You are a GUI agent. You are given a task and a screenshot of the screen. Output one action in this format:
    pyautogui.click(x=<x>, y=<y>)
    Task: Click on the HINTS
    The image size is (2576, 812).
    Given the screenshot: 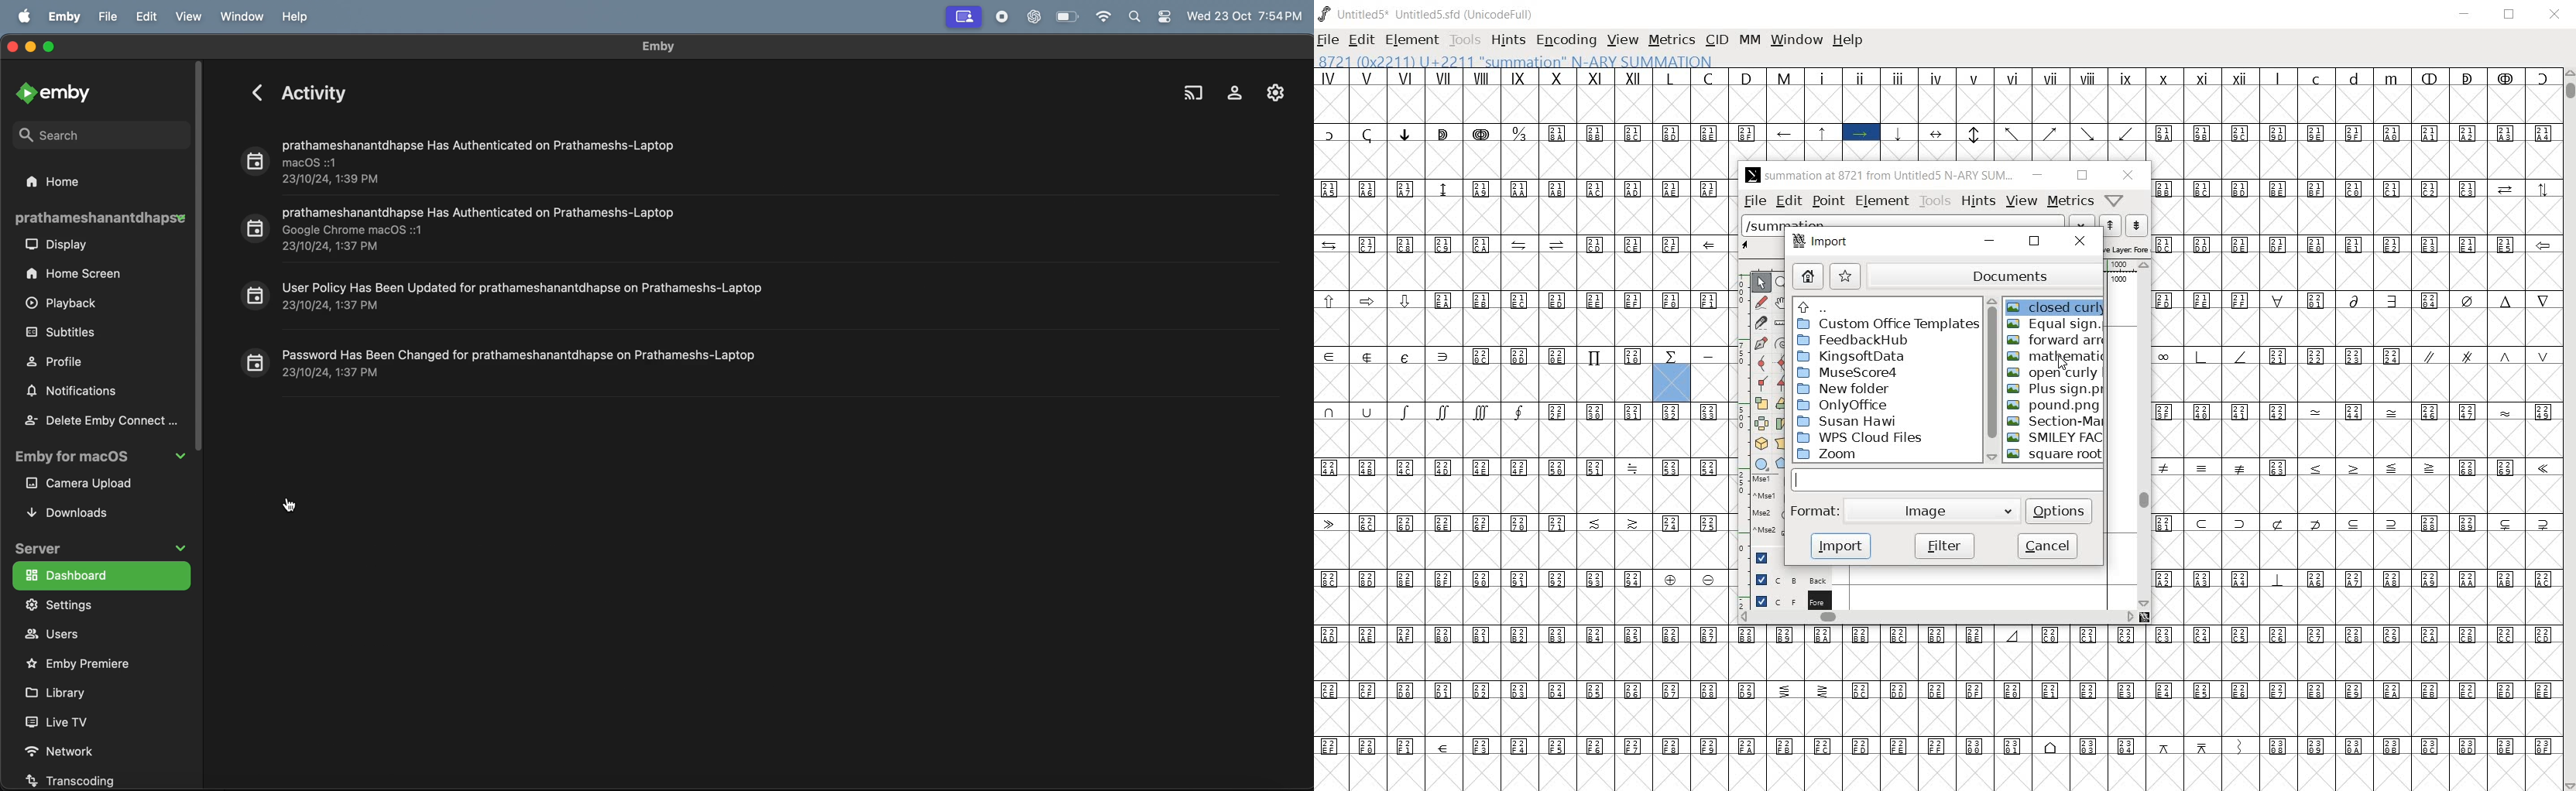 What is the action you would take?
    pyautogui.click(x=1508, y=40)
    